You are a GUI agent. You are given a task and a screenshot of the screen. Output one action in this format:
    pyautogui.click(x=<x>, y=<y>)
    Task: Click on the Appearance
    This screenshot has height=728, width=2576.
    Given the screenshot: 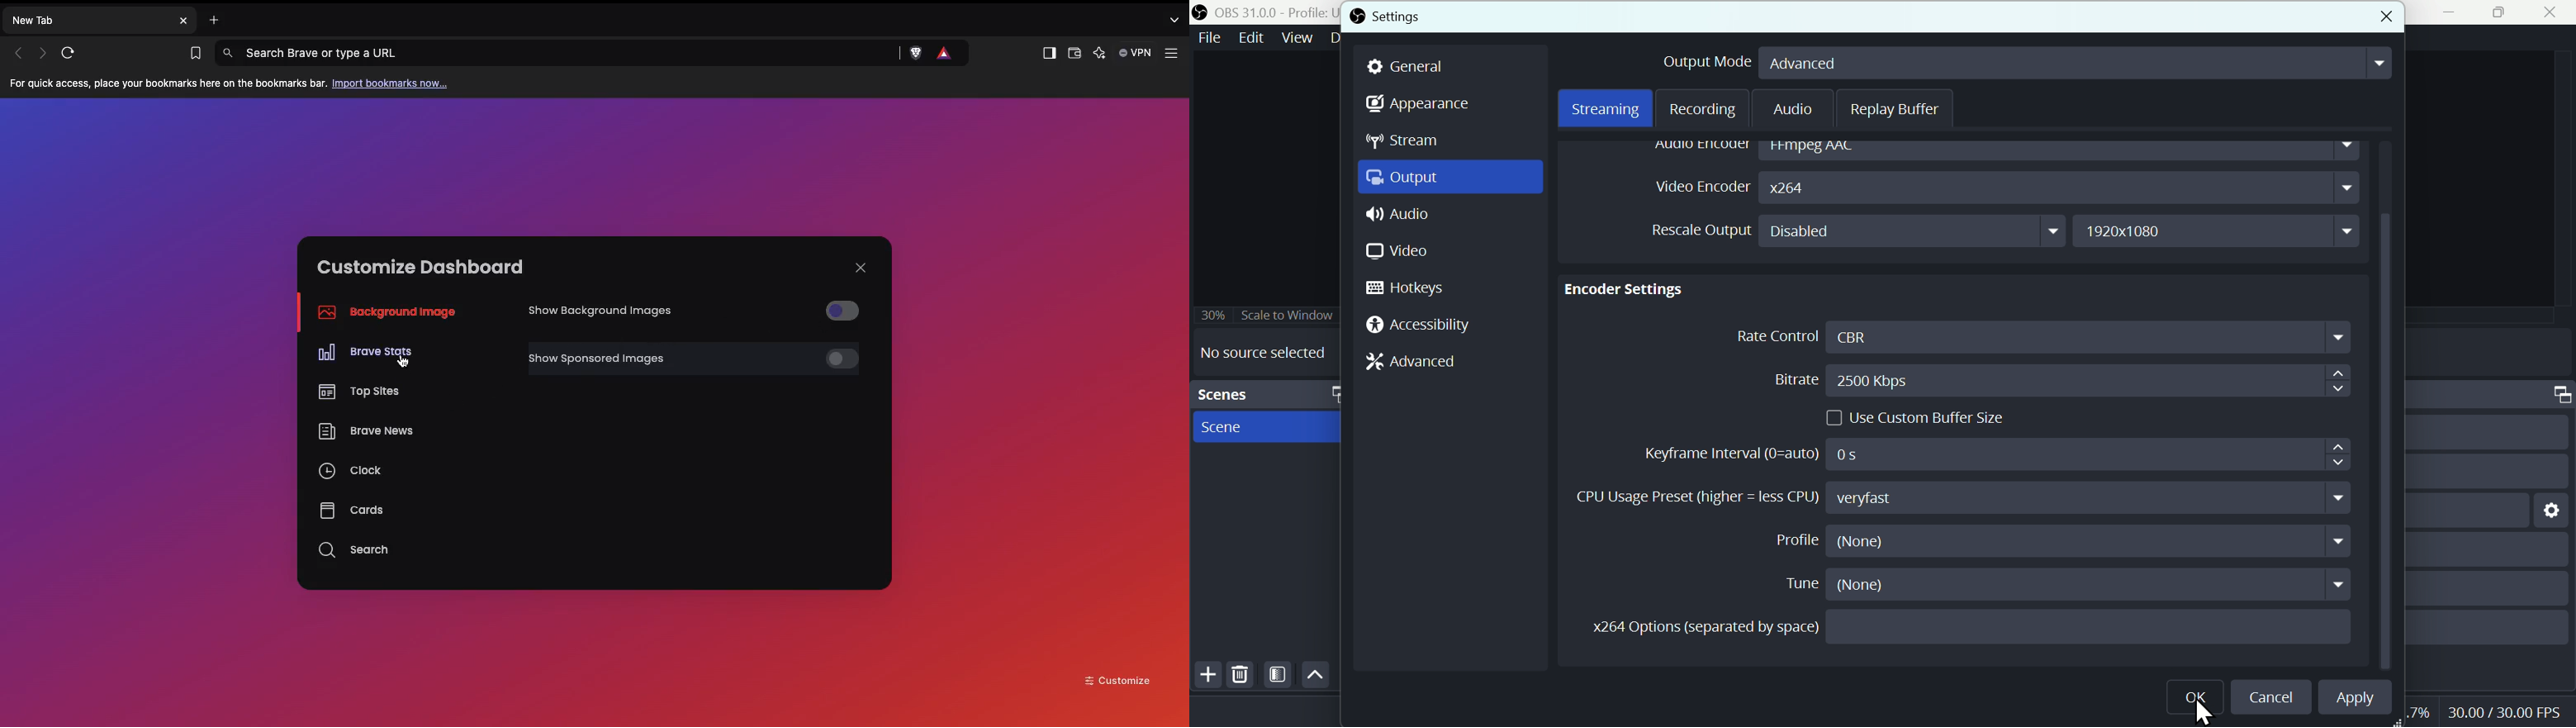 What is the action you would take?
    pyautogui.click(x=1421, y=103)
    